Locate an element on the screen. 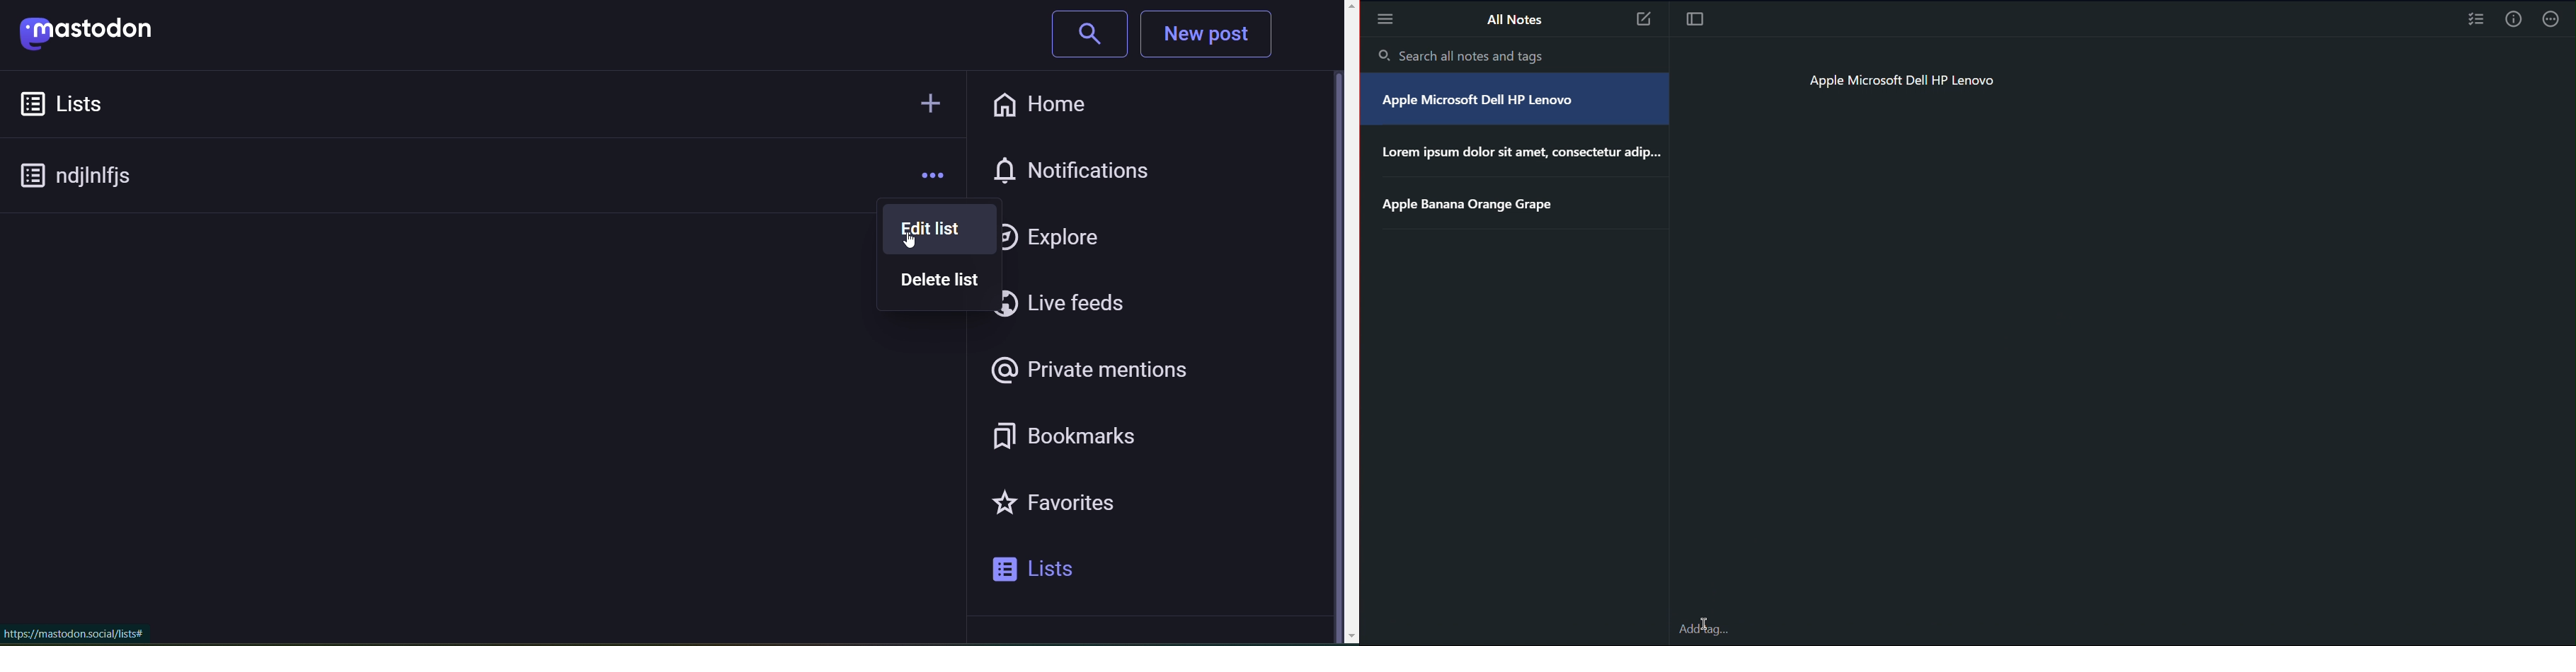 This screenshot has height=672, width=2576. more is located at coordinates (931, 175).